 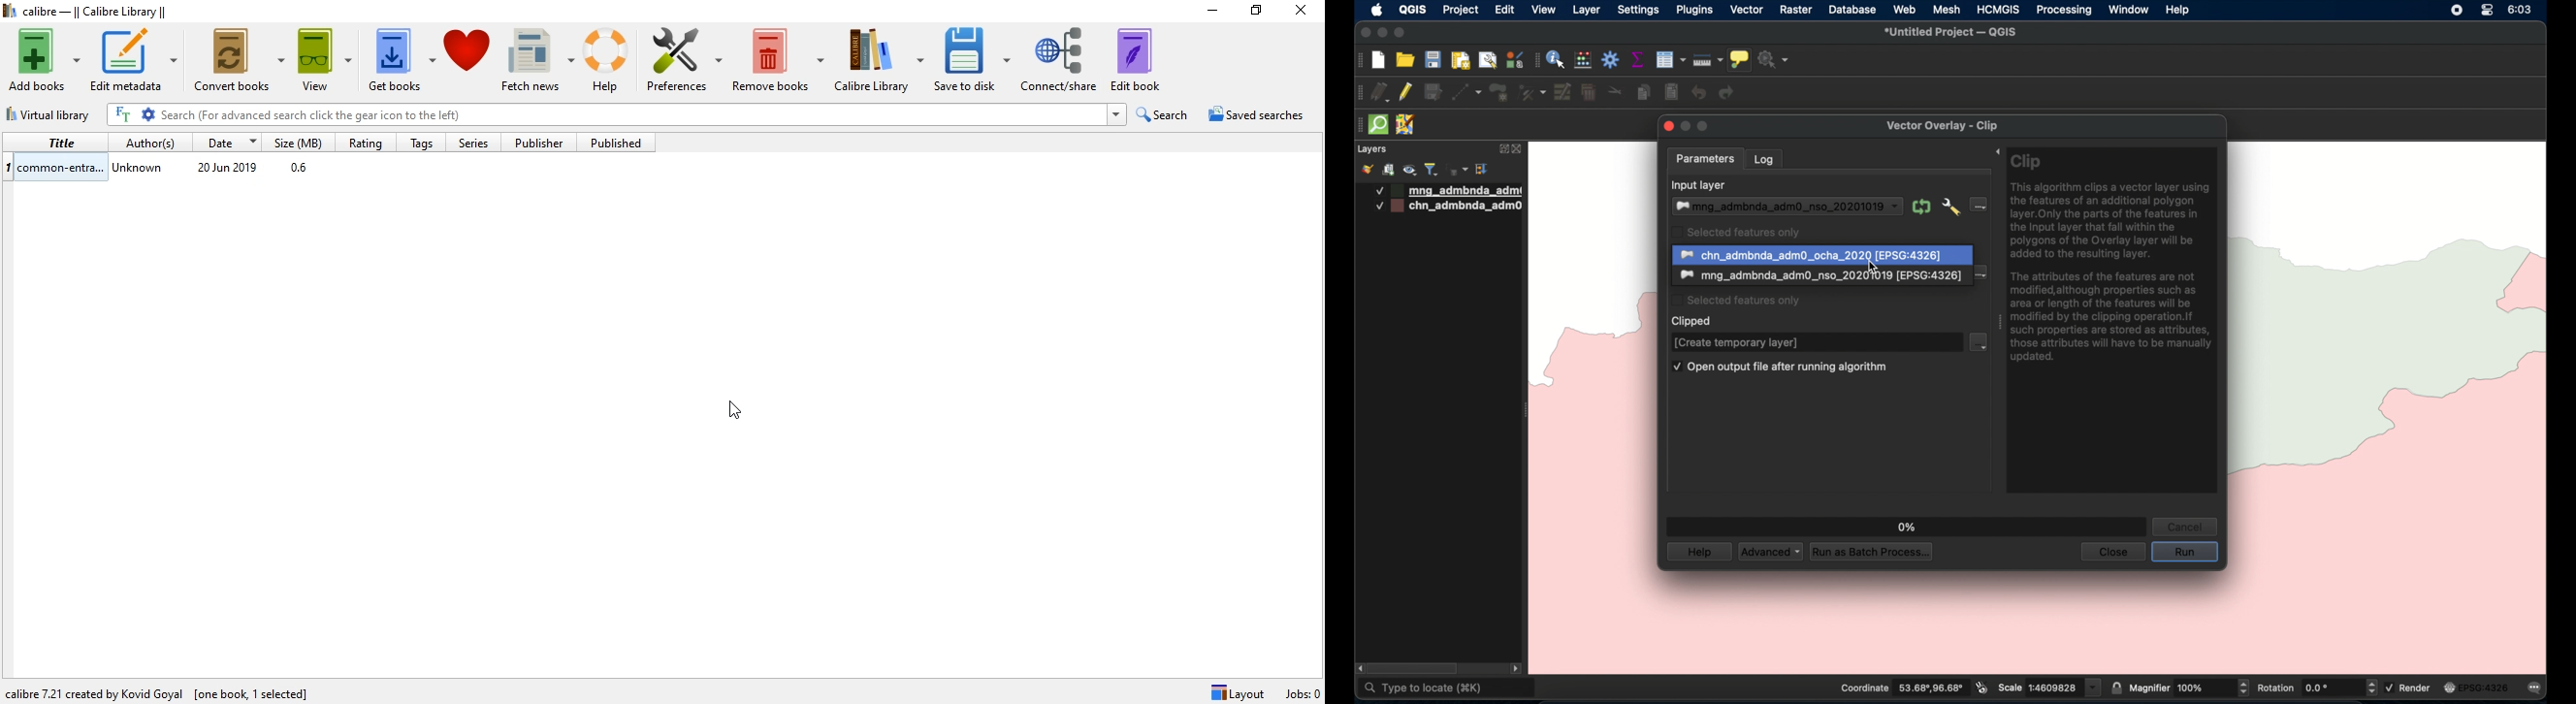 I want to click on scroll box, so click(x=1415, y=669).